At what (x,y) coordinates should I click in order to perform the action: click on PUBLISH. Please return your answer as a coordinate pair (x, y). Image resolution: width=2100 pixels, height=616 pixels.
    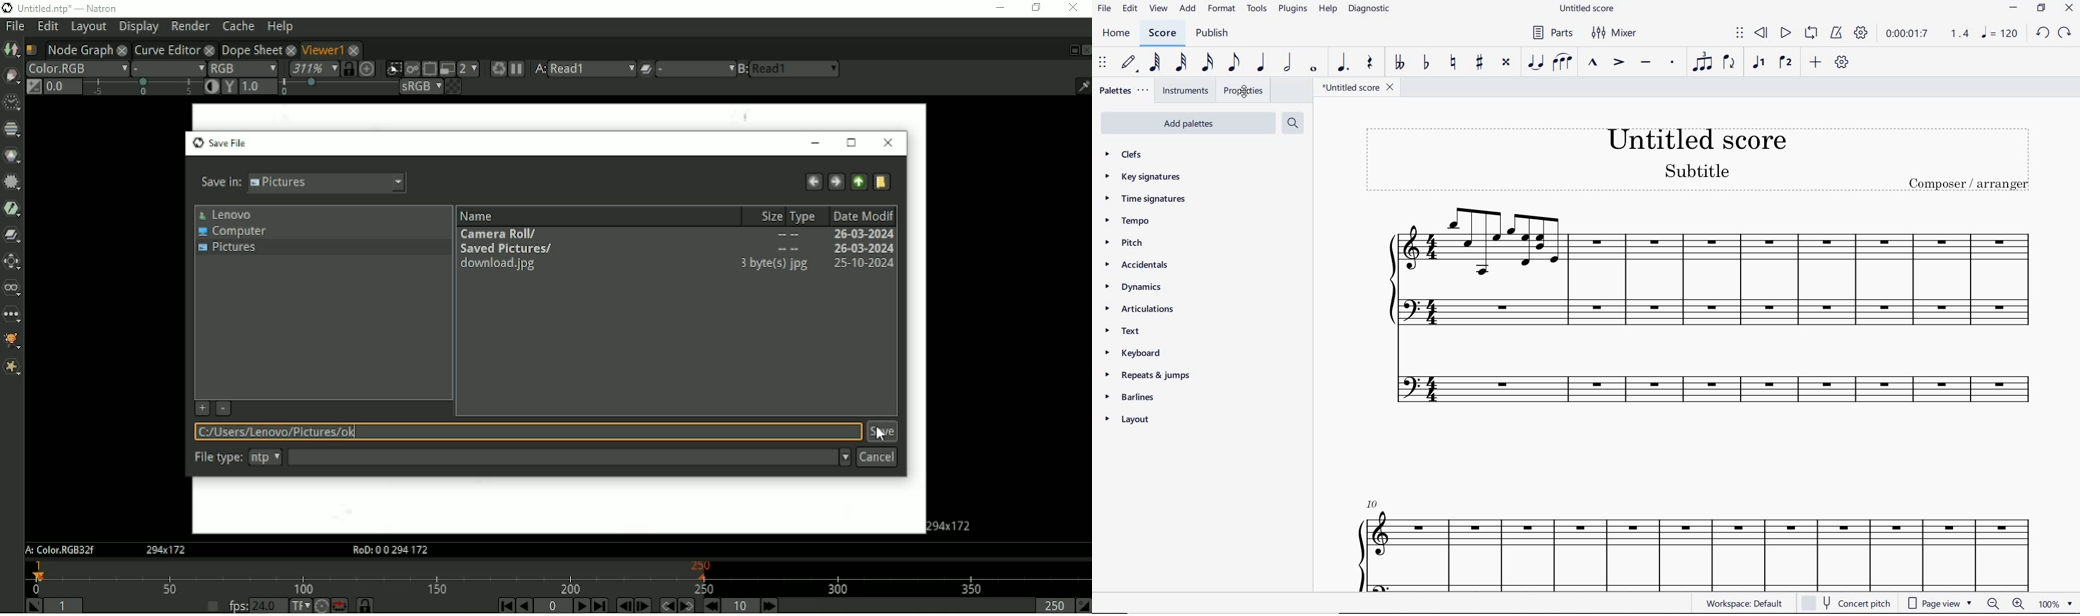
    Looking at the image, I should click on (1213, 34).